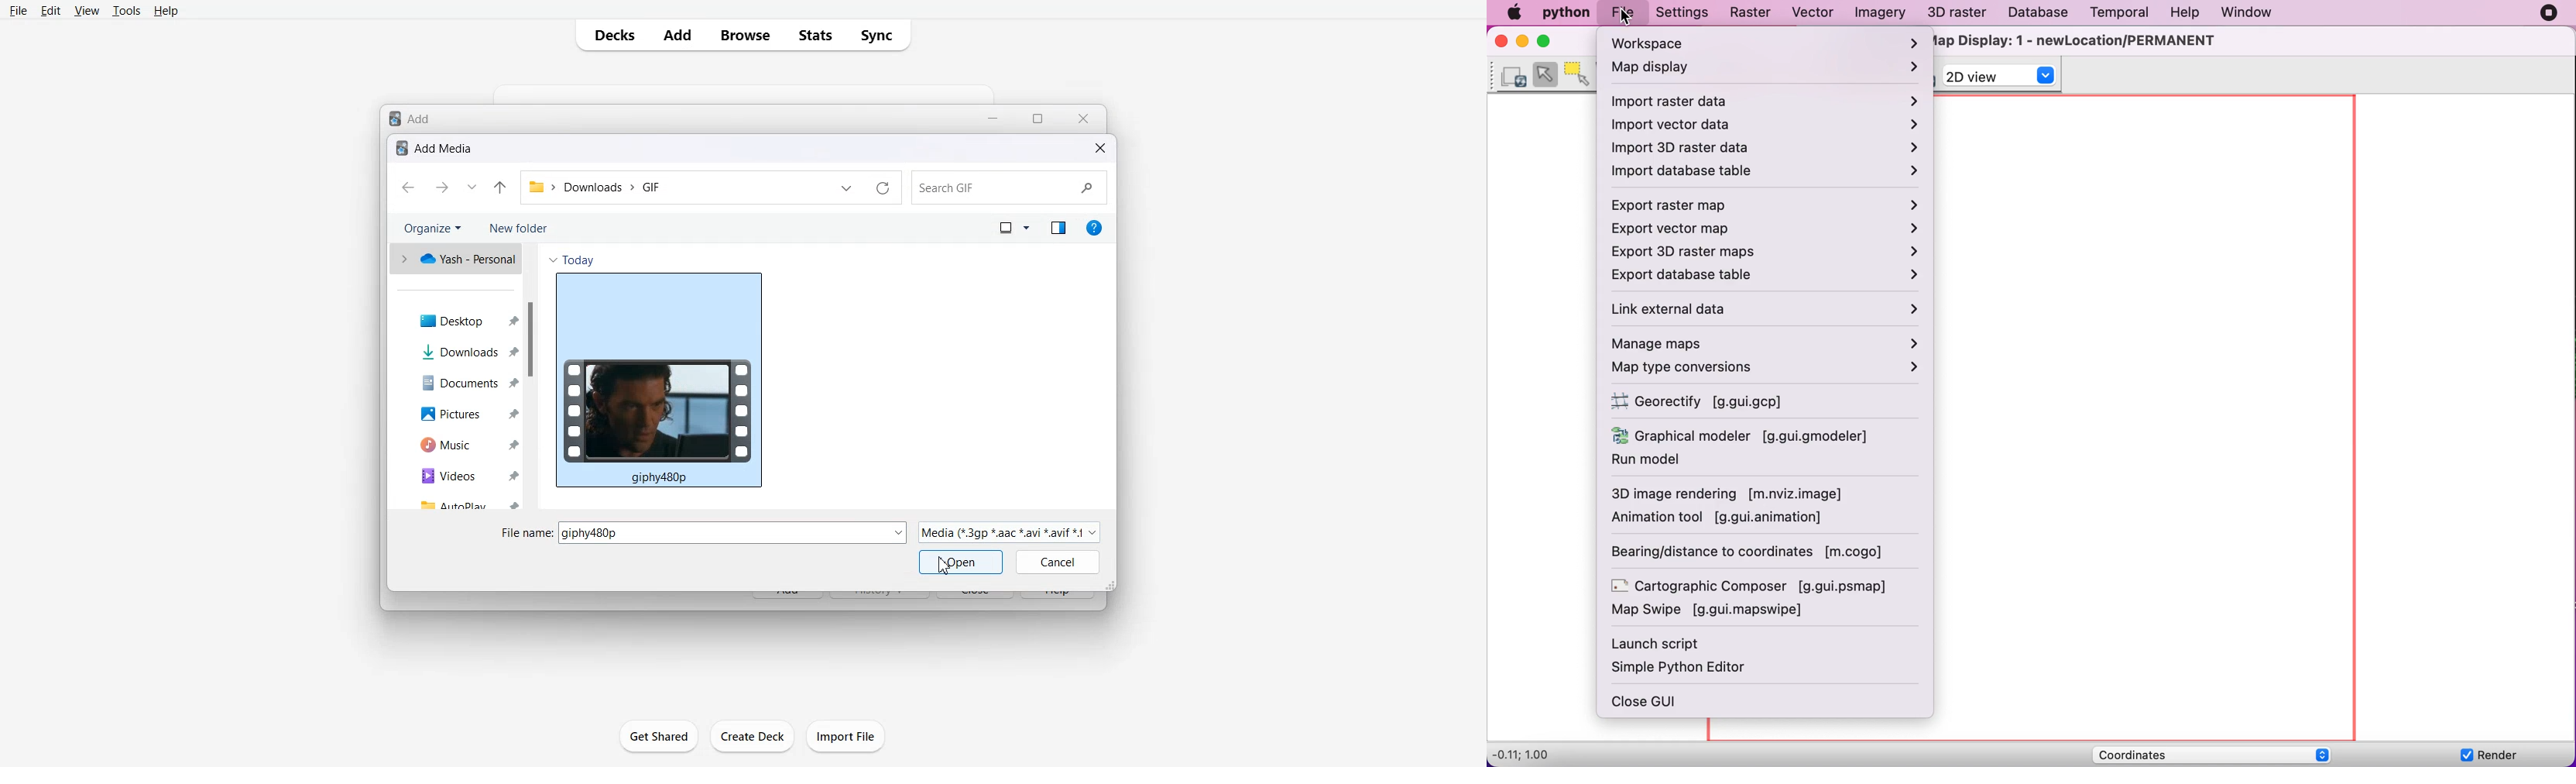 The width and height of the screenshot is (2576, 784). I want to click on Tools, so click(125, 12).